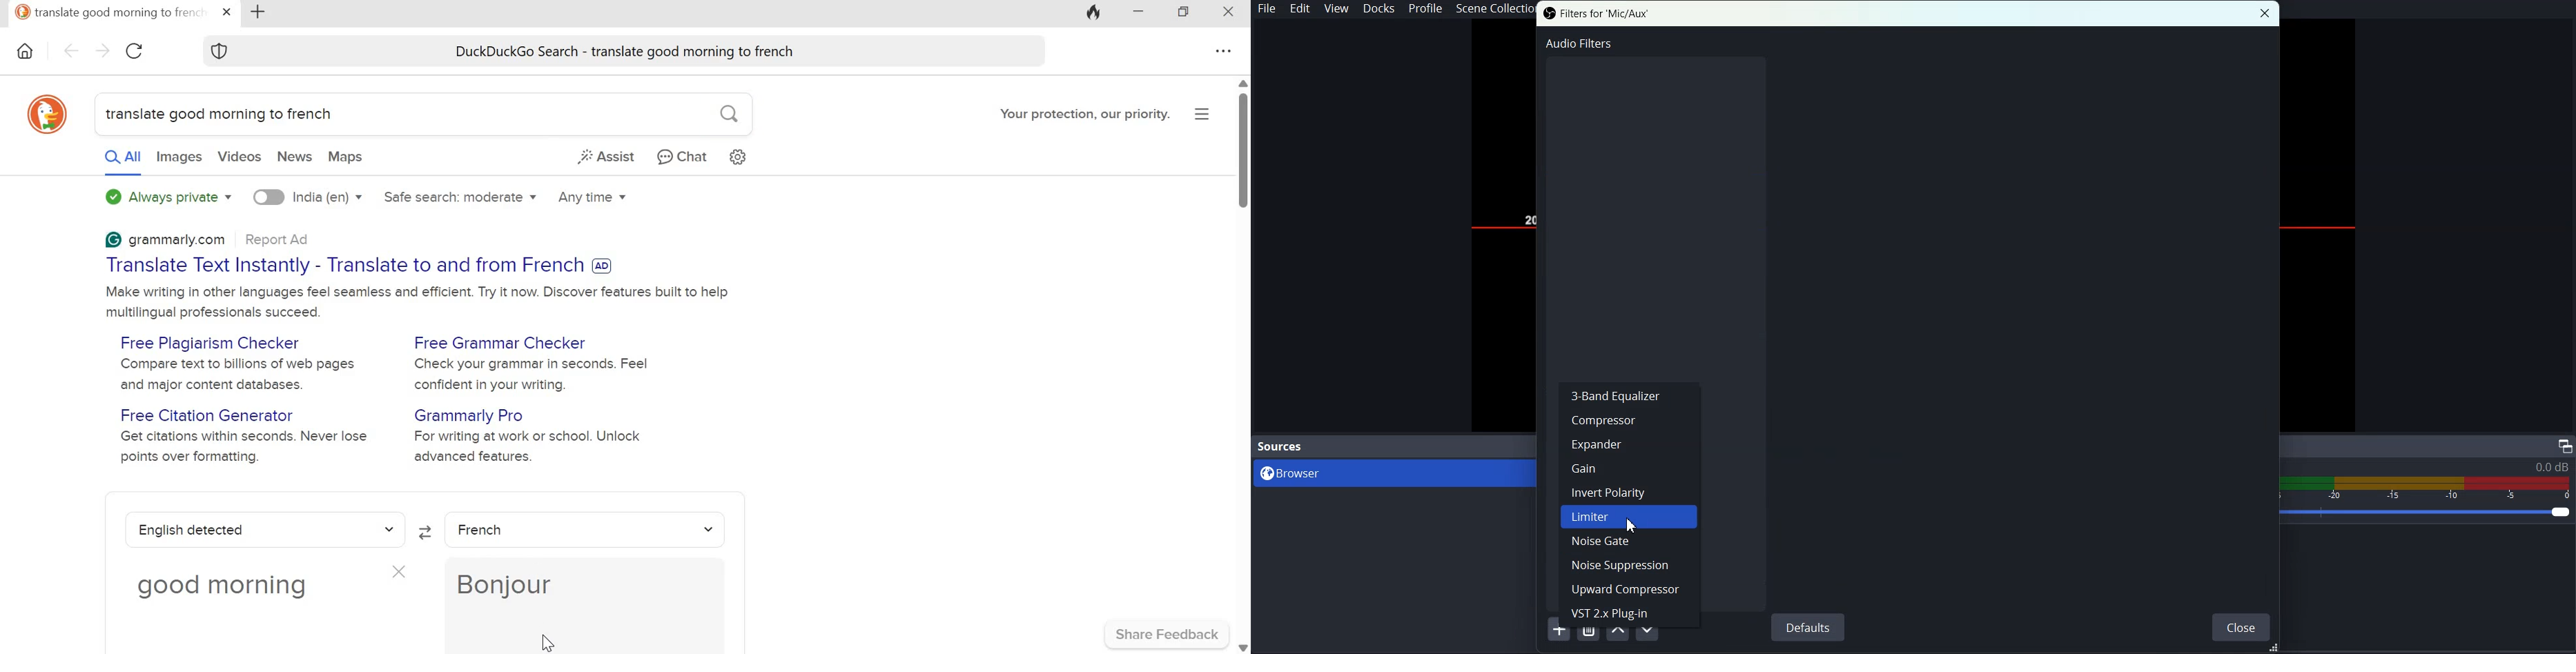 Image resolution: width=2576 pixels, height=672 pixels. Describe the element at coordinates (1619, 633) in the screenshot. I see `Move Filter Up` at that location.